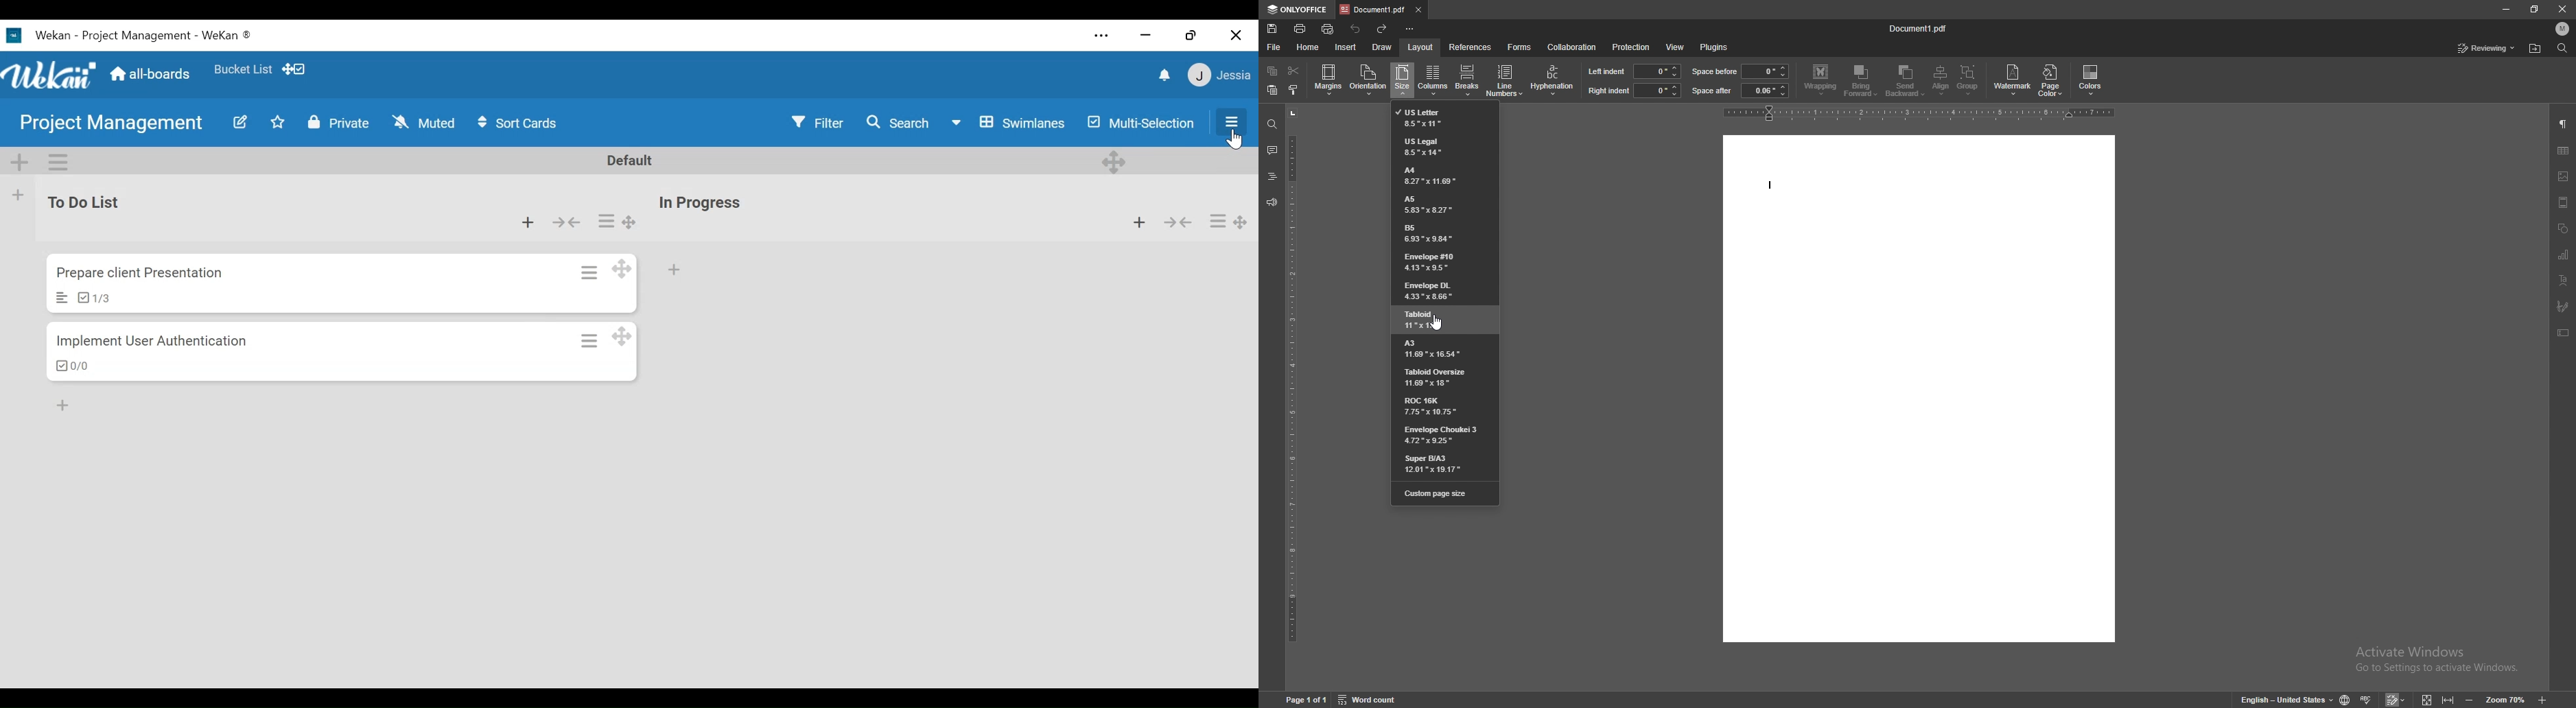 This screenshot has width=2576, height=728. What do you see at coordinates (1231, 123) in the screenshot?
I see `Open/Close Side Pane` at bounding box center [1231, 123].